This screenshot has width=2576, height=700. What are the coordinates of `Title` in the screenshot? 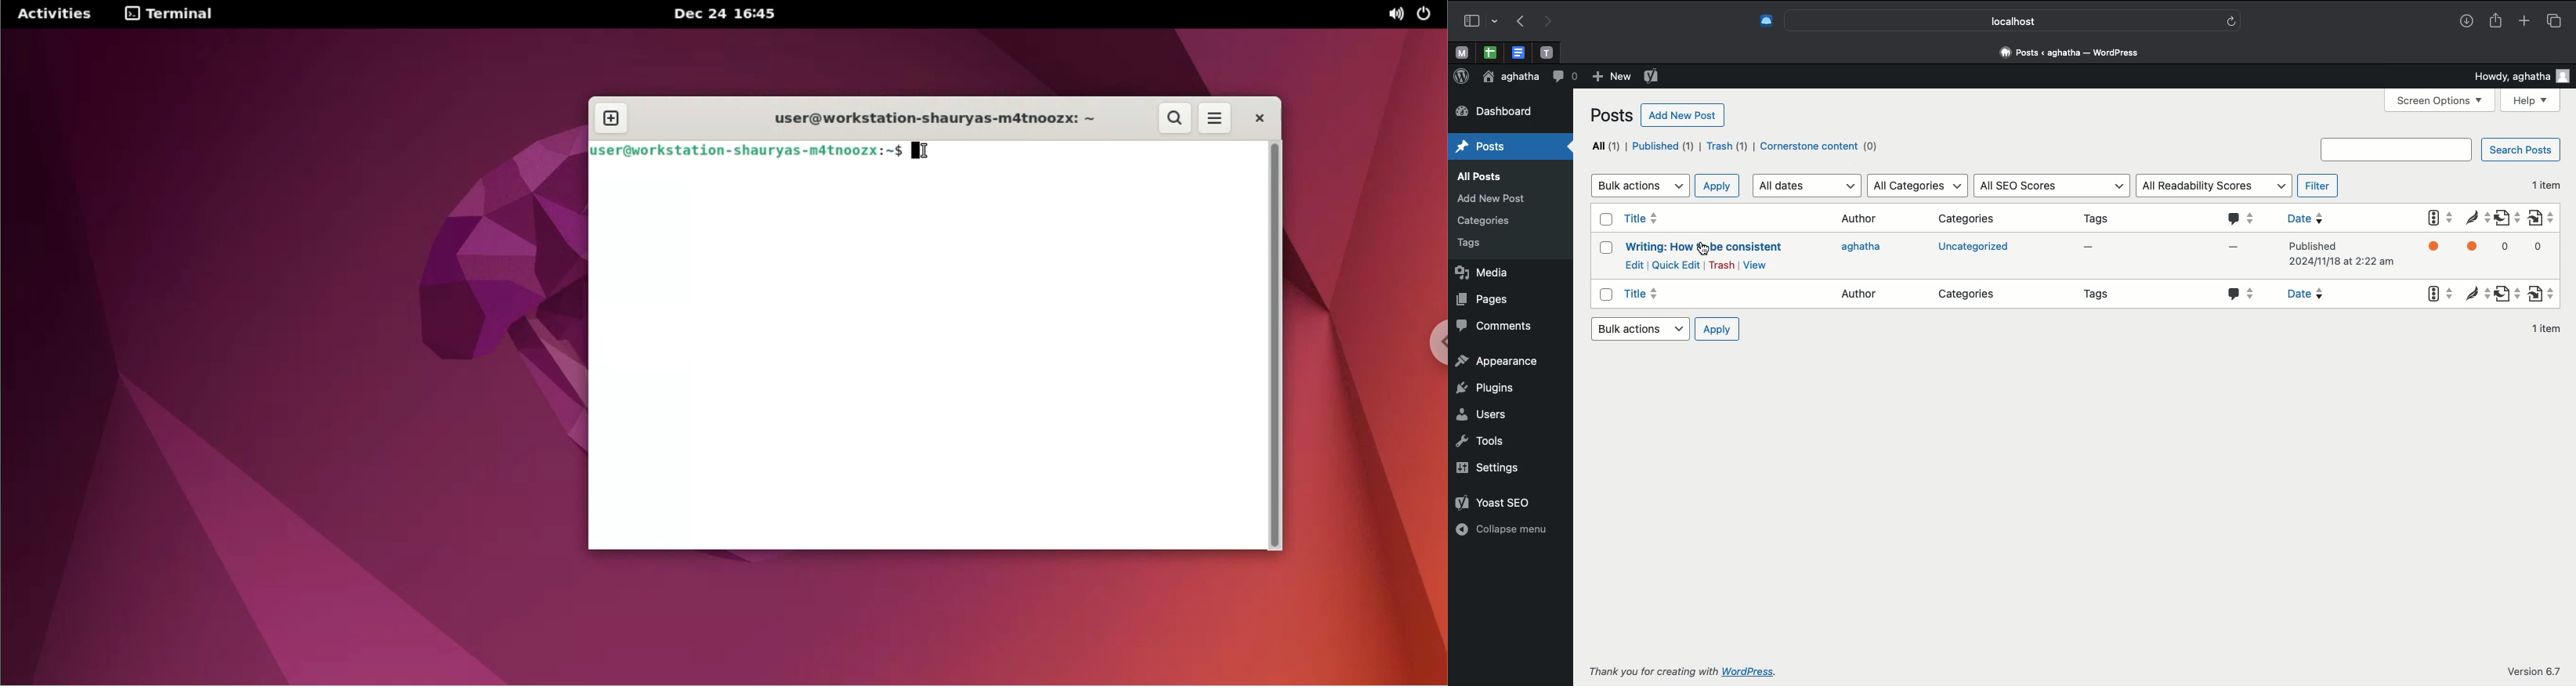 It's located at (1650, 219).